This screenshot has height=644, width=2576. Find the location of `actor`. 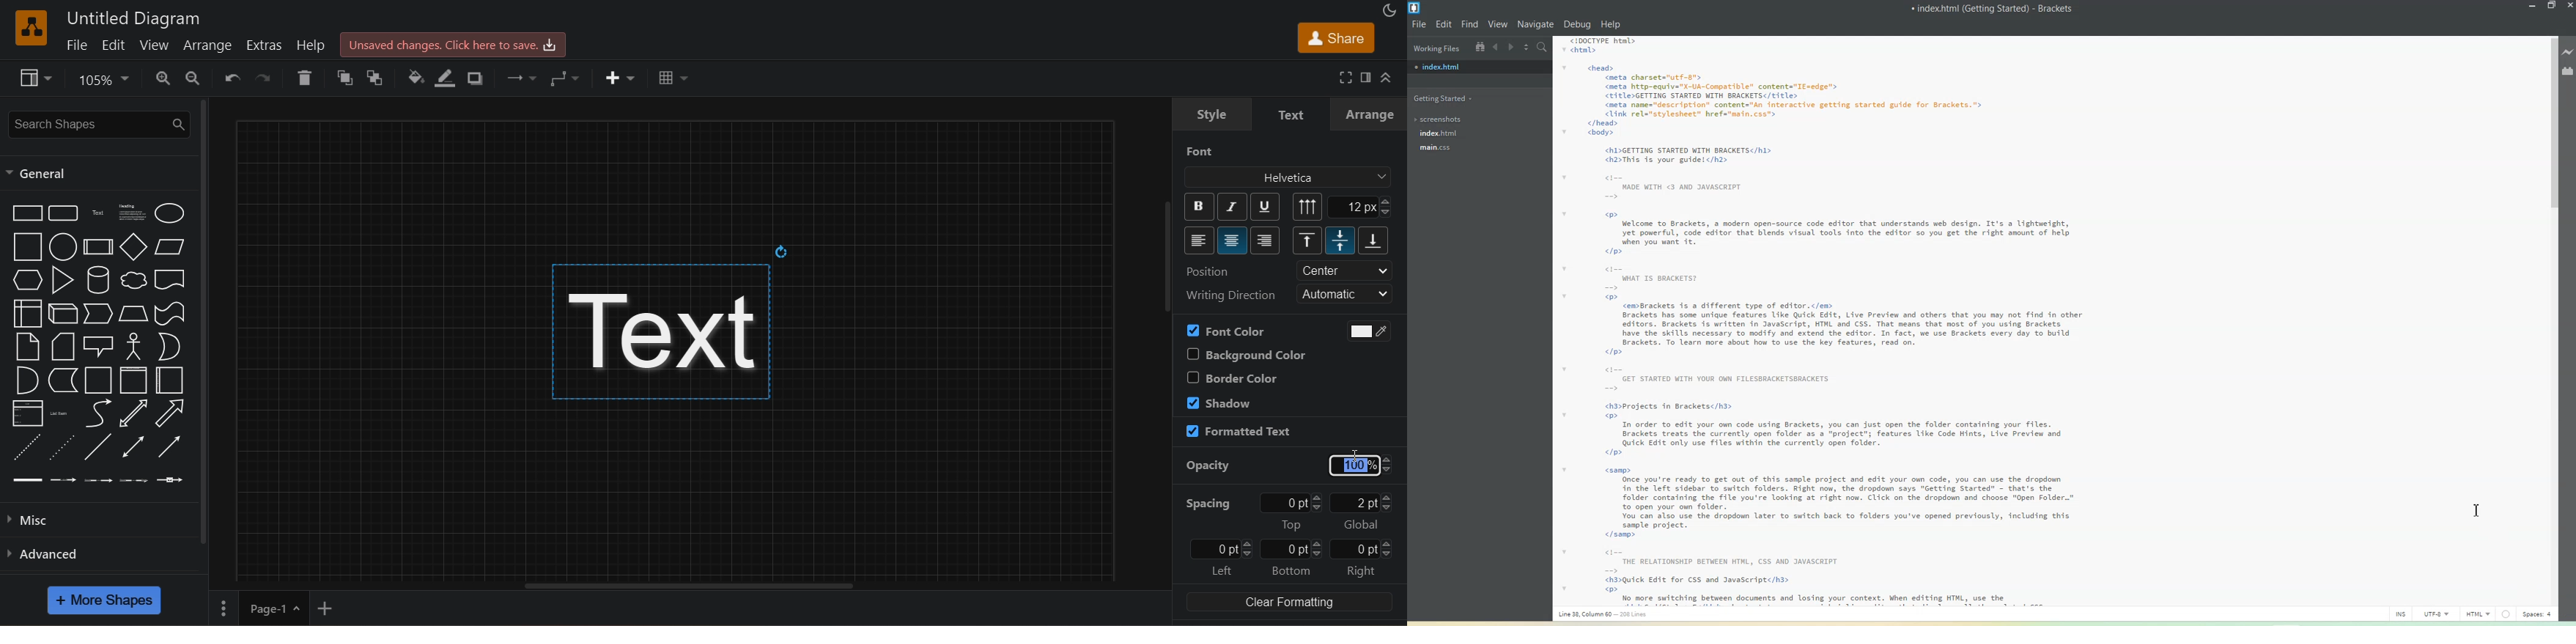

actor is located at coordinates (136, 347).